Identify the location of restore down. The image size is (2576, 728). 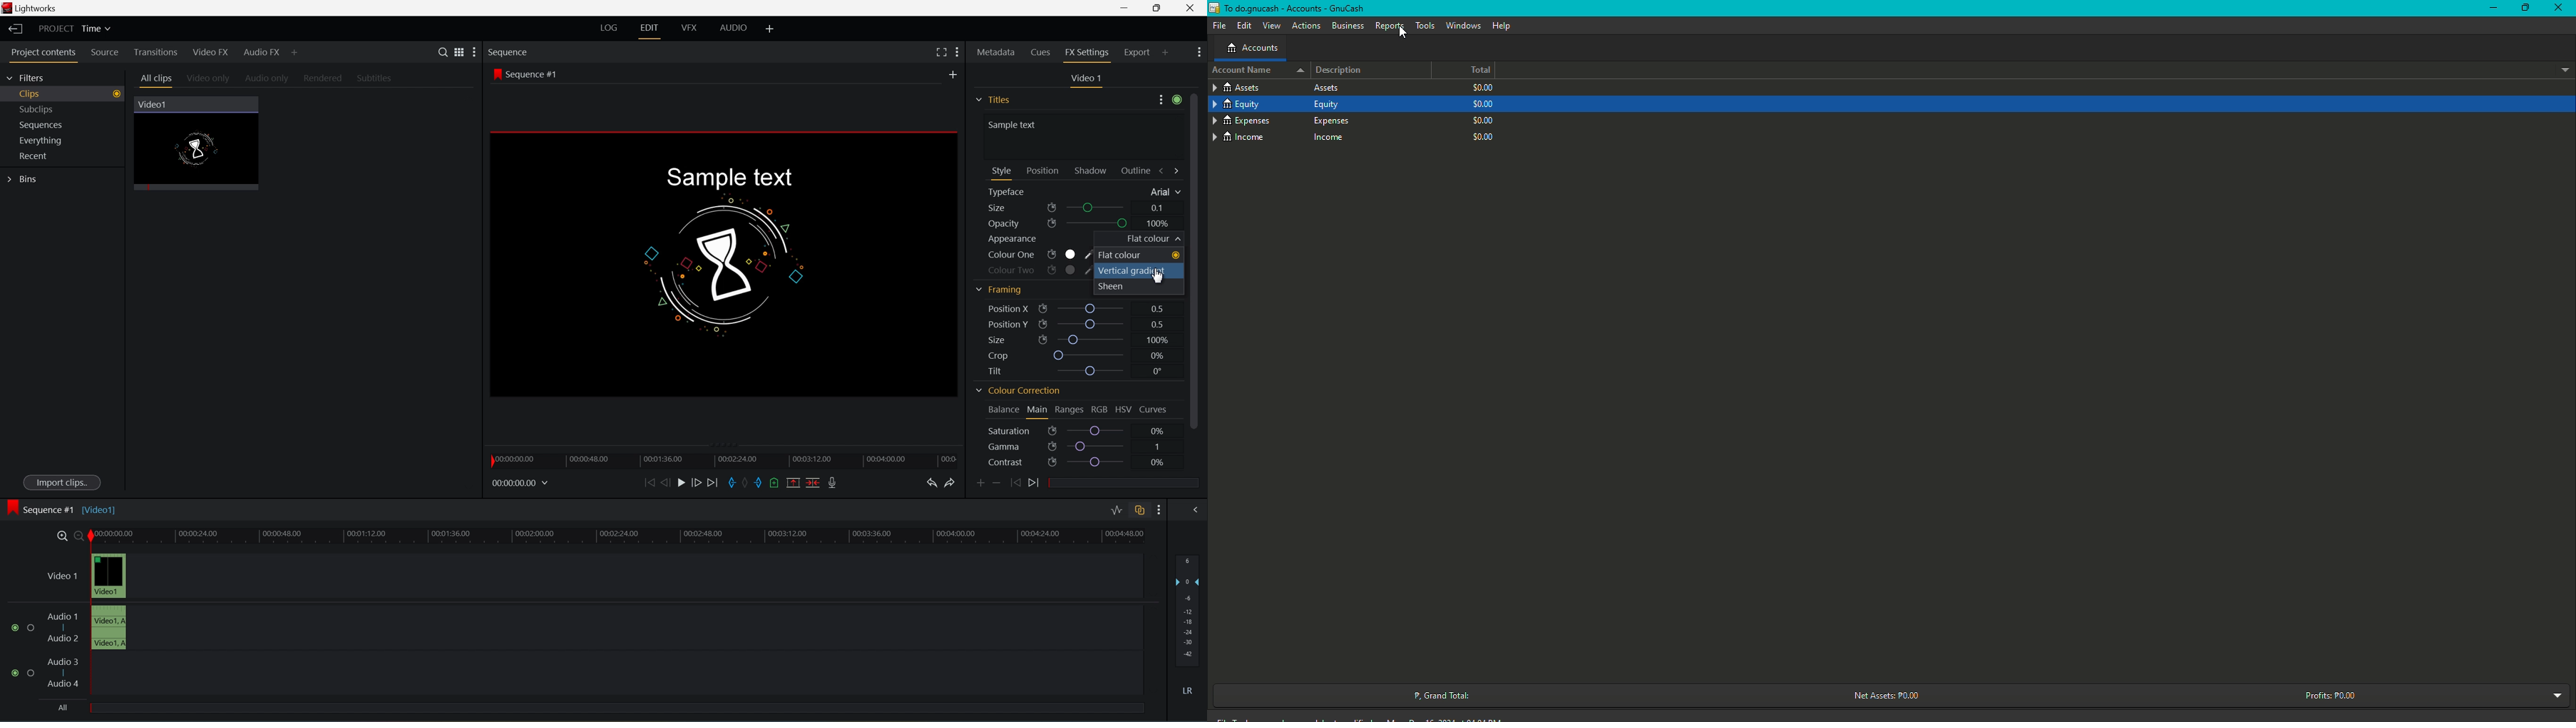
(1154, 8).